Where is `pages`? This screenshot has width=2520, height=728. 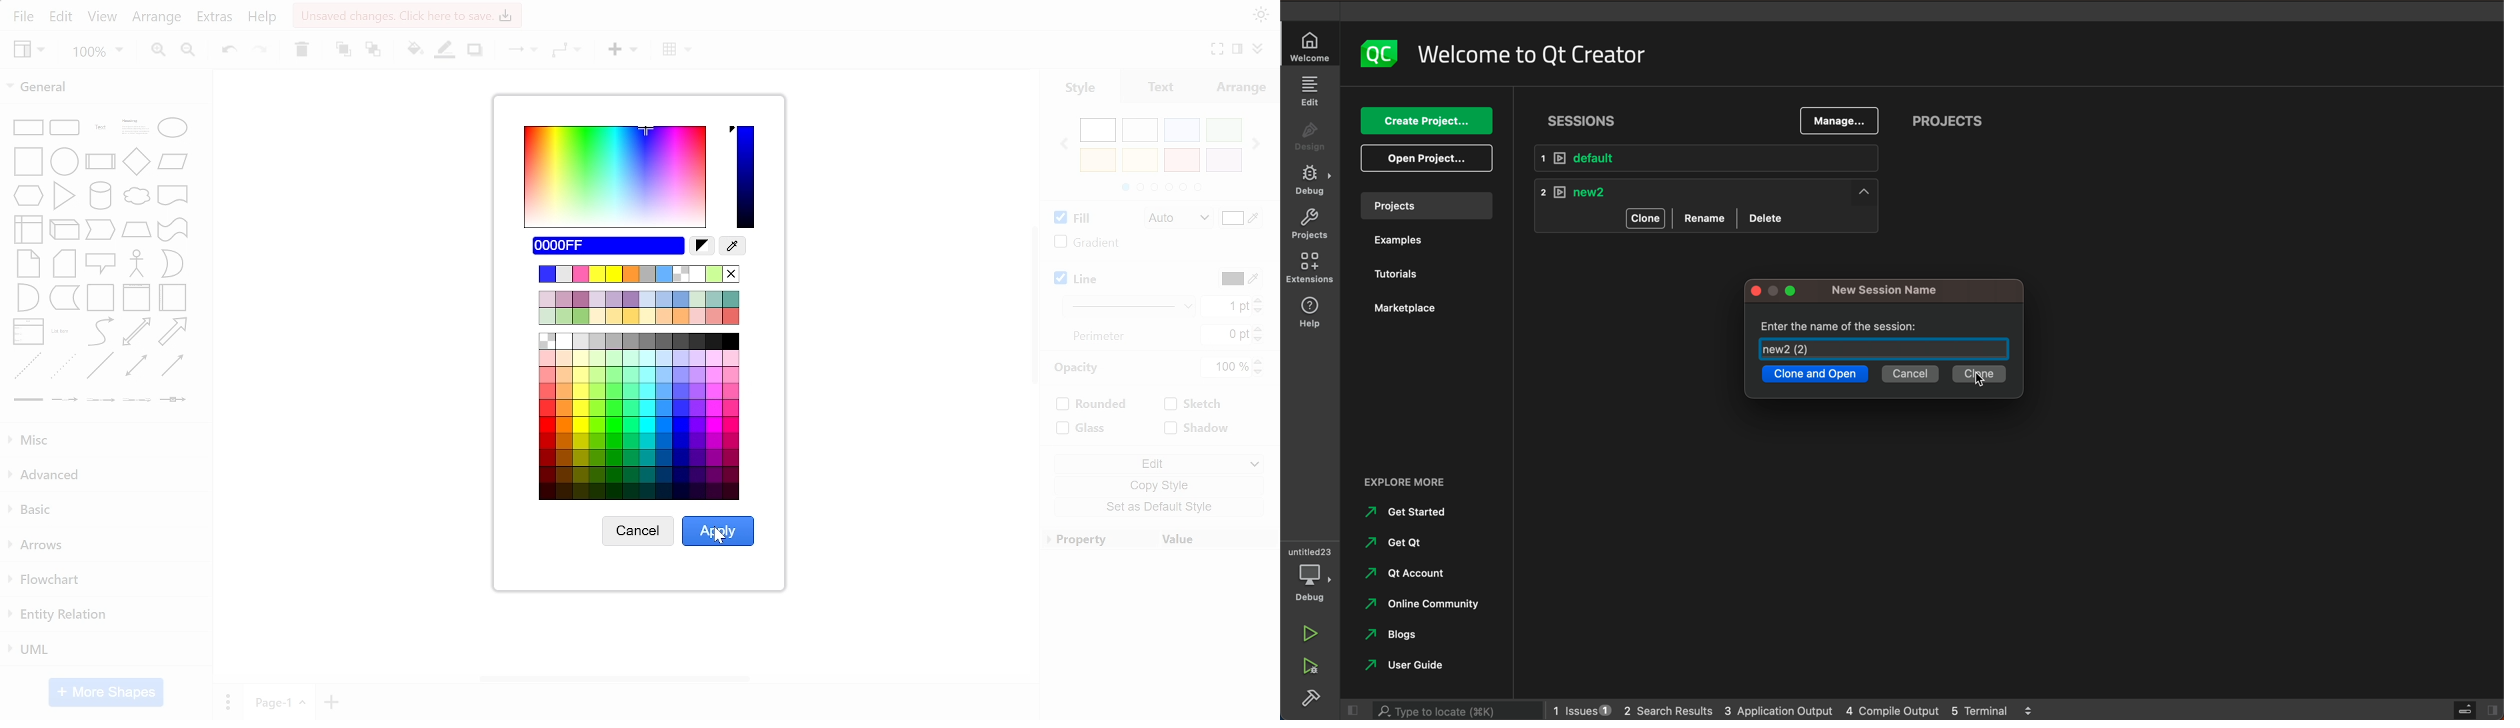 pages is located at coordinates (227, 701).